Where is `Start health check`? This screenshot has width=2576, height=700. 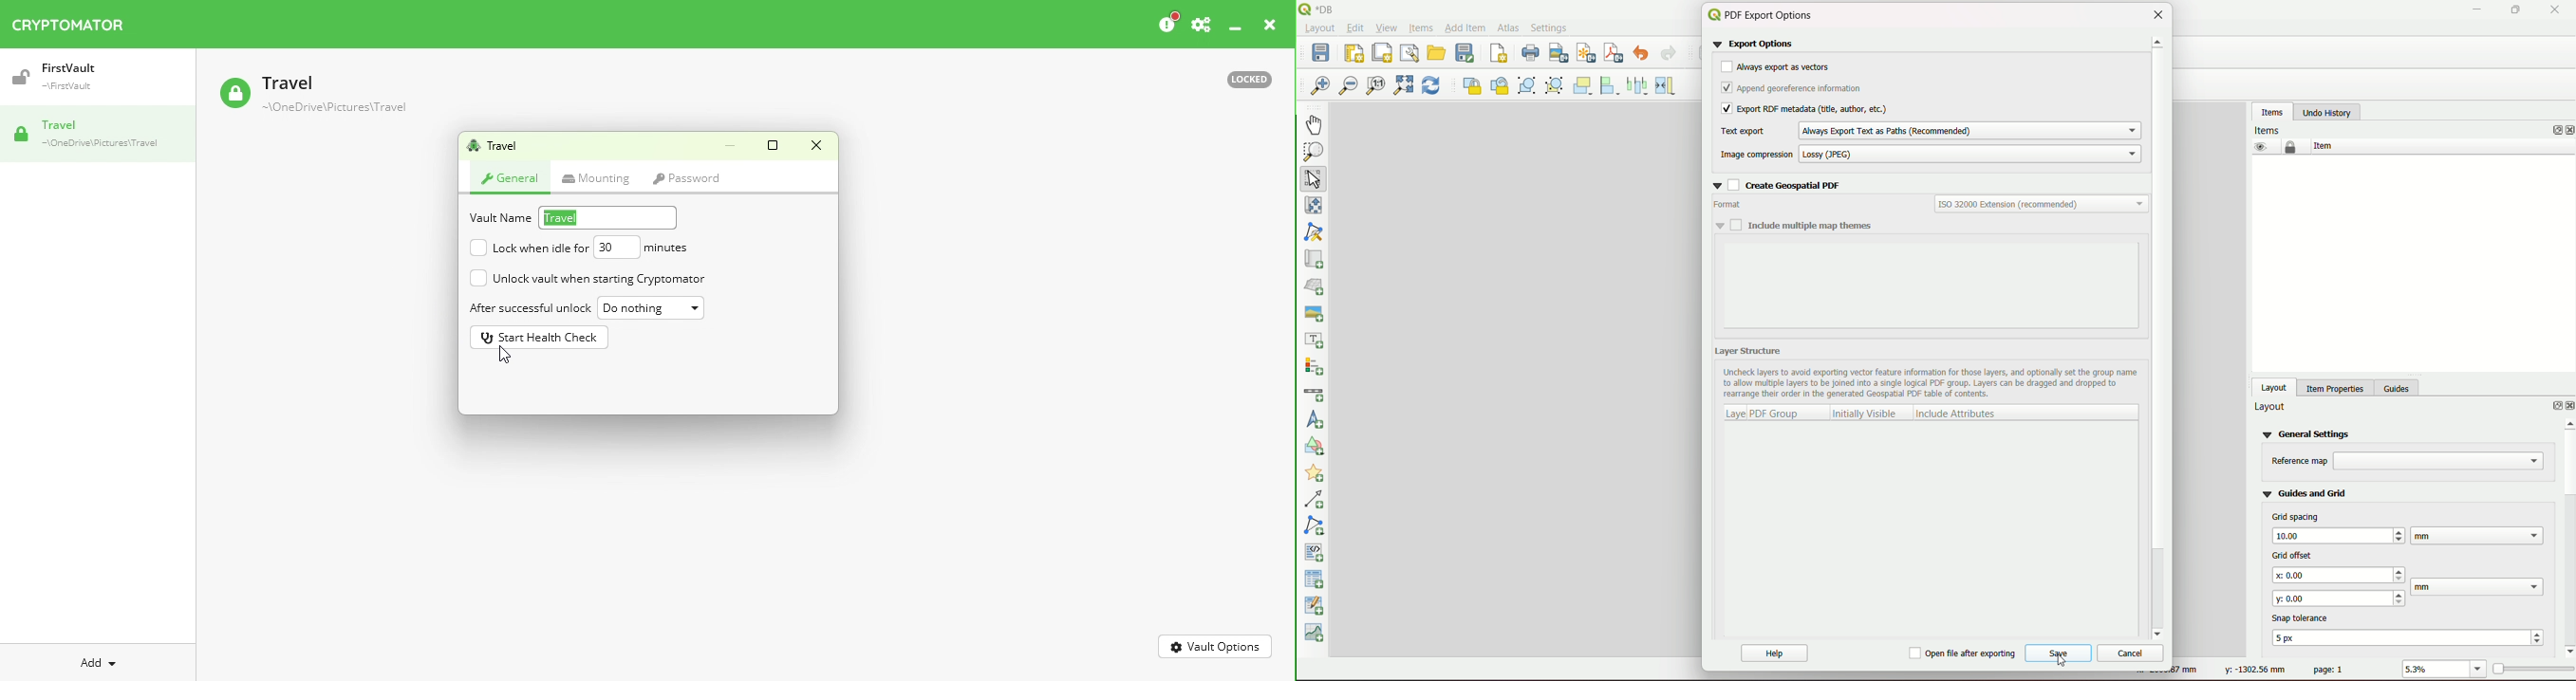 Start health check is located at coordinates (542, 337).